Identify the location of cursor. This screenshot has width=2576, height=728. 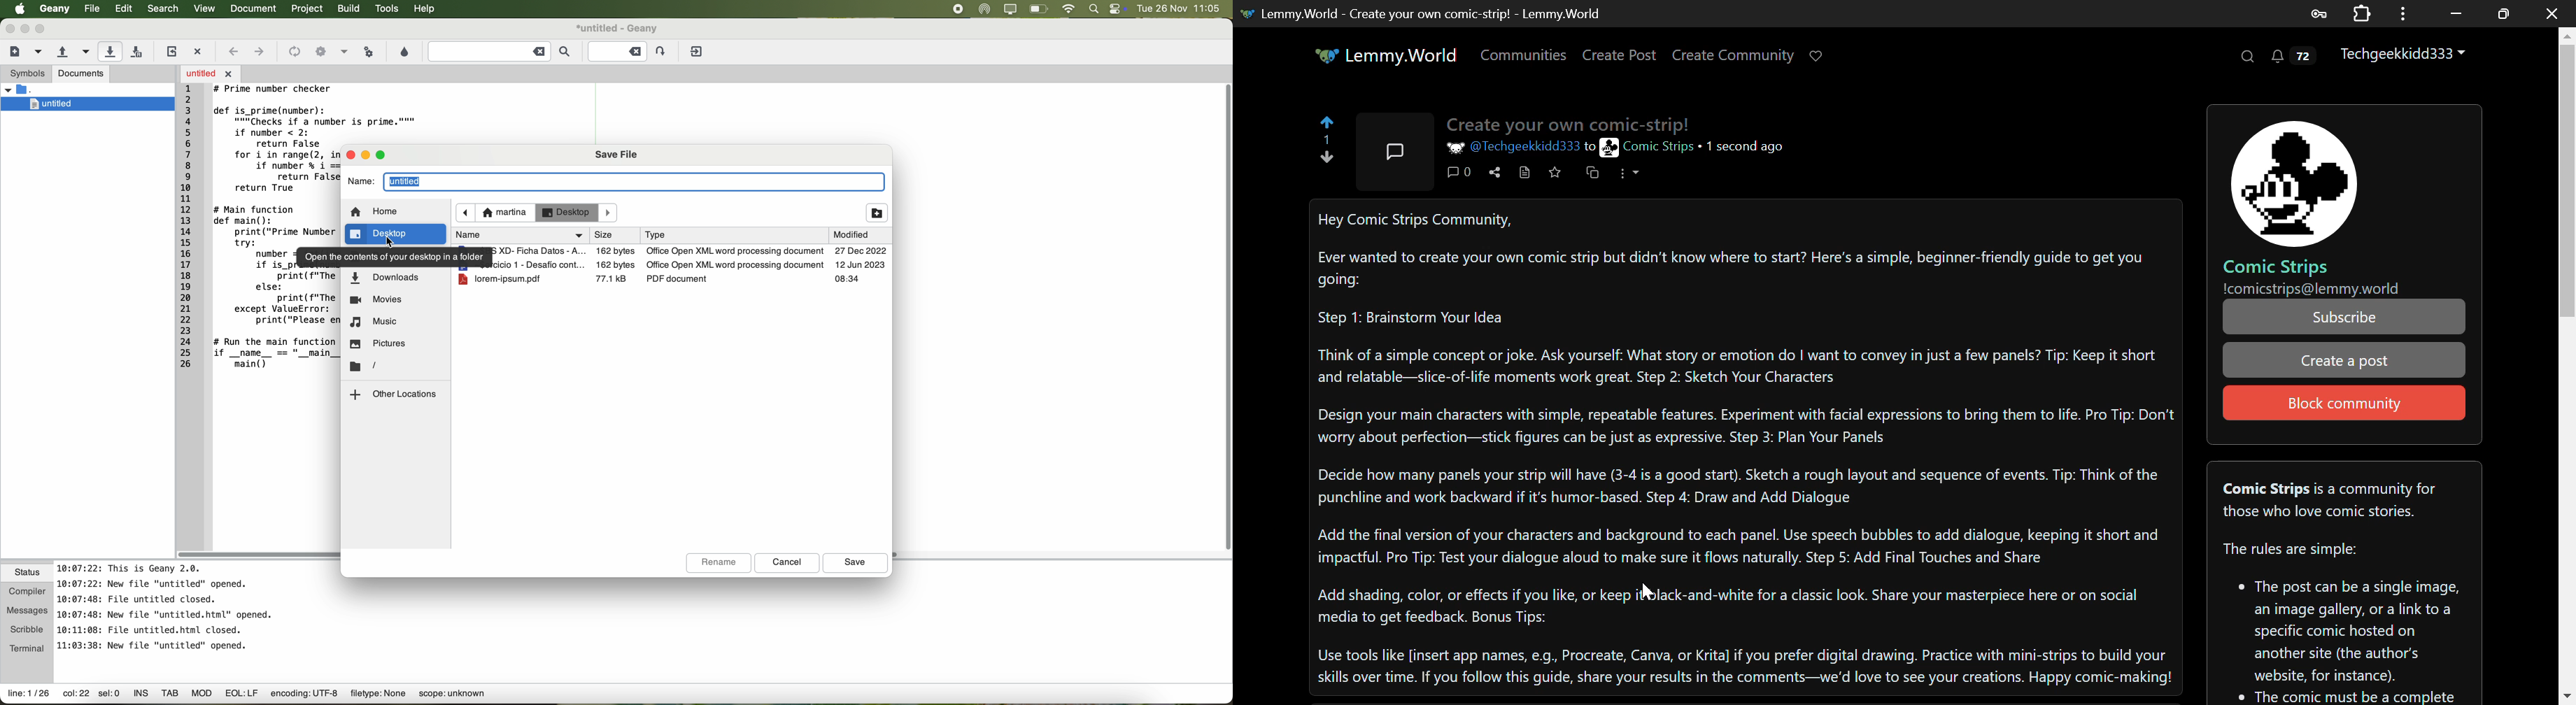
(396, 240).